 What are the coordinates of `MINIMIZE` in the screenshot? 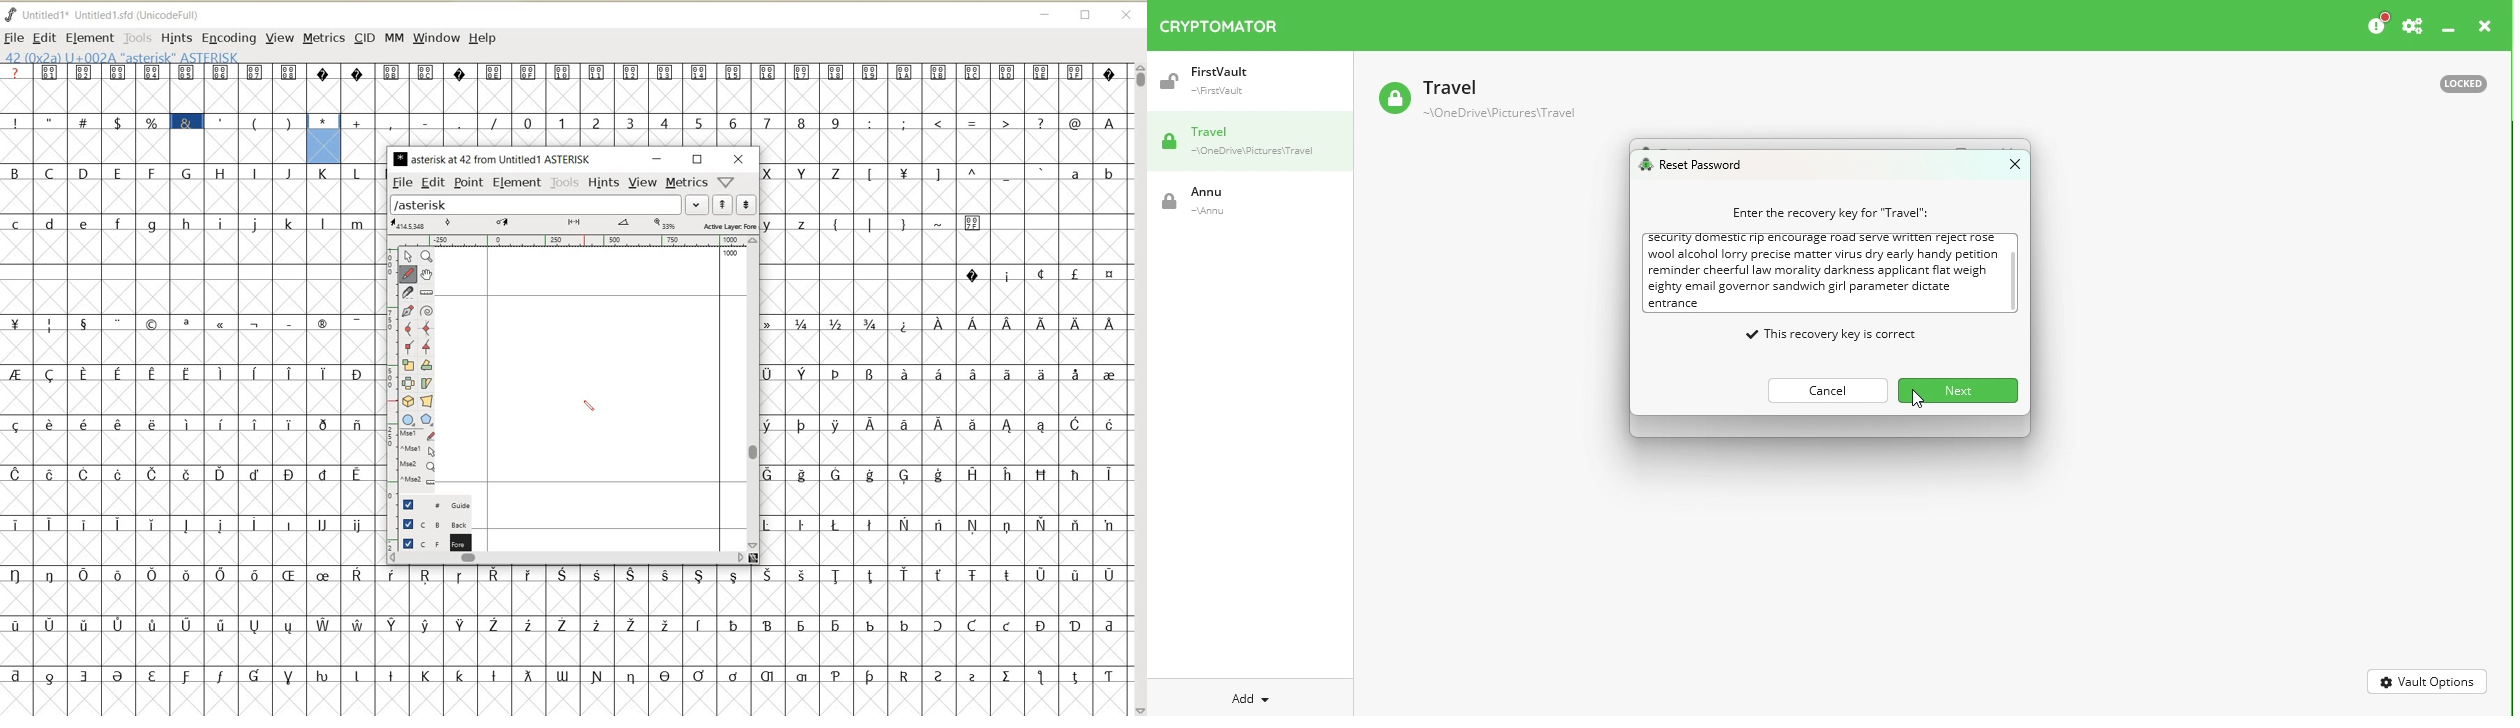 It's located at (658, 159).